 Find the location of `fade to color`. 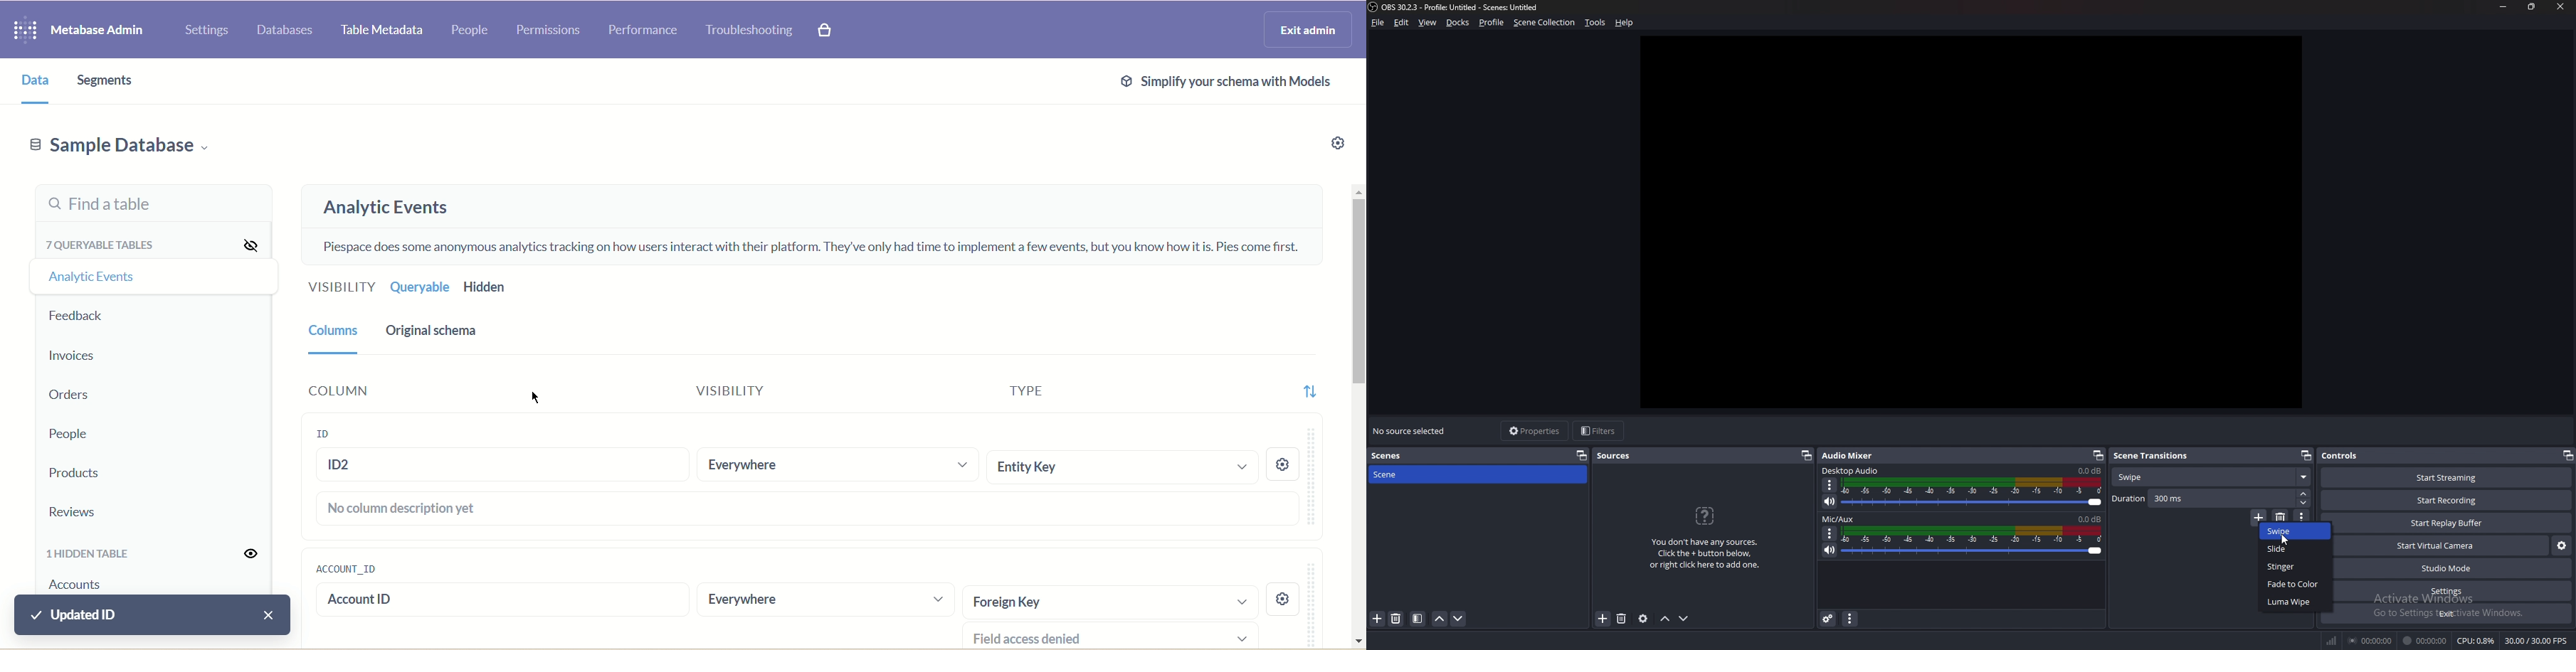

fade to color is located at coordinates (2298, 584).